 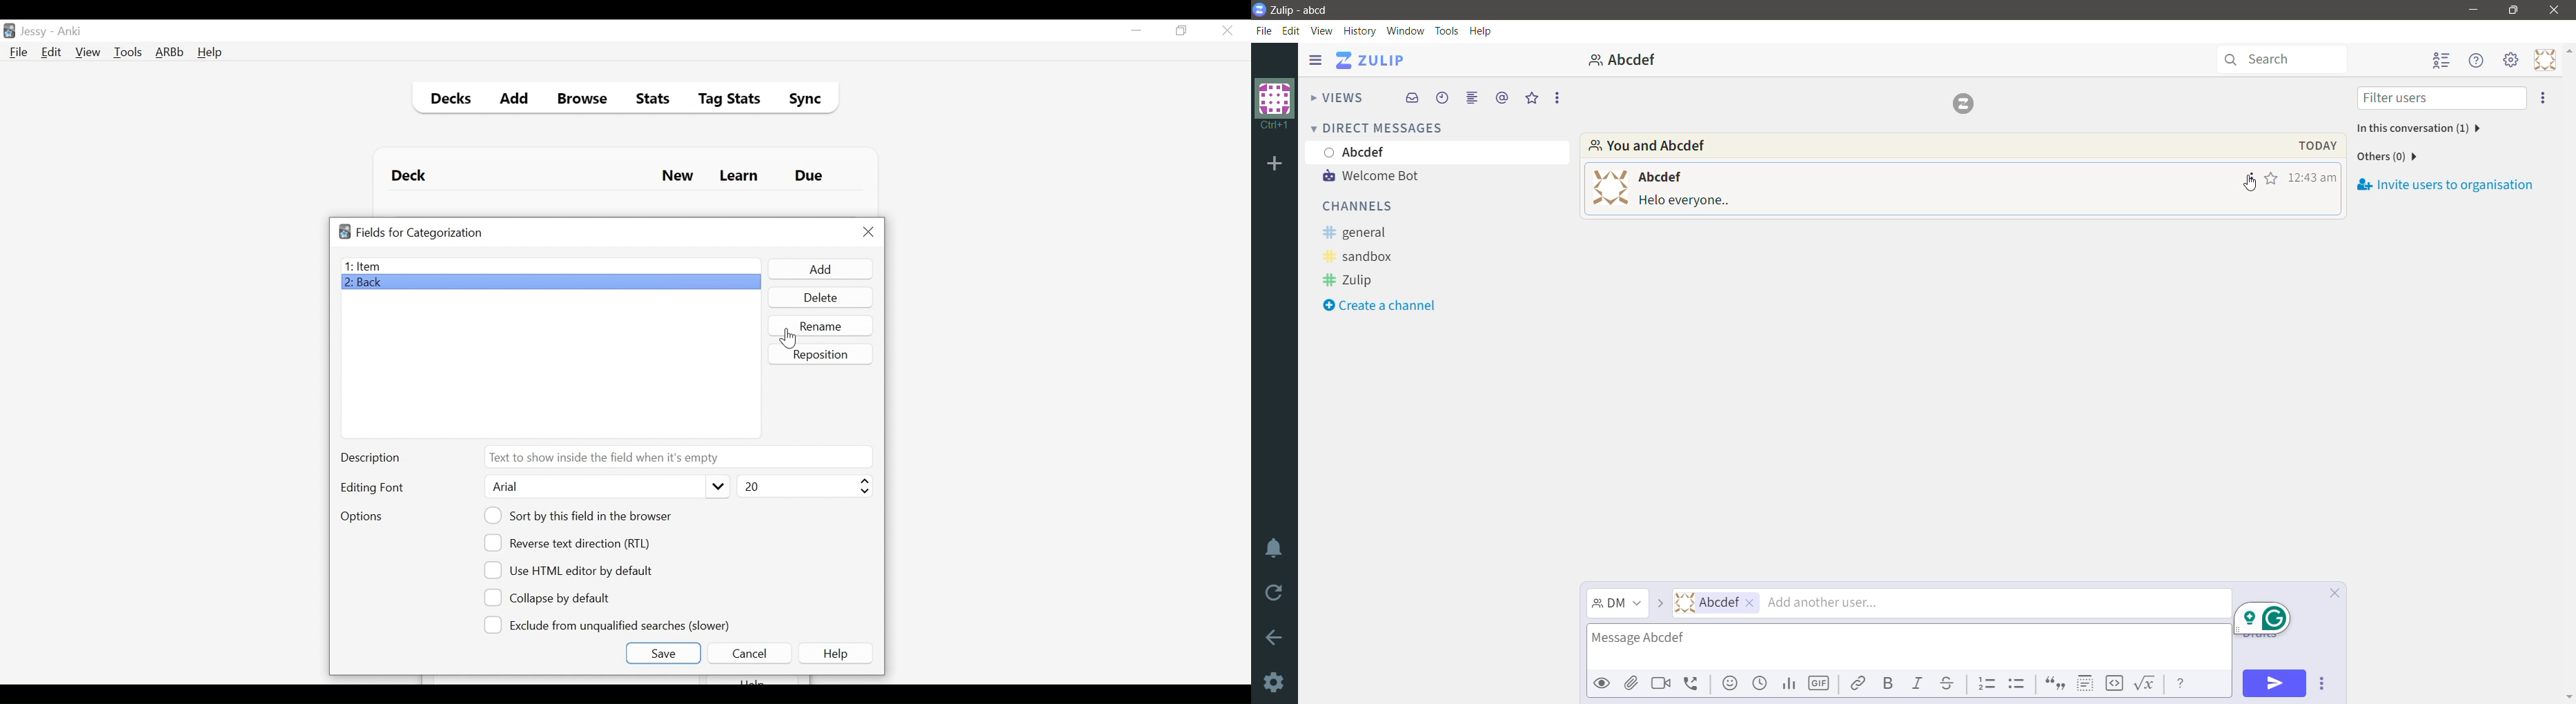 What do you see at coordinates (2515, 10) in the screenshot?
I see `Restore Down` at bounding box center [2515, 10].